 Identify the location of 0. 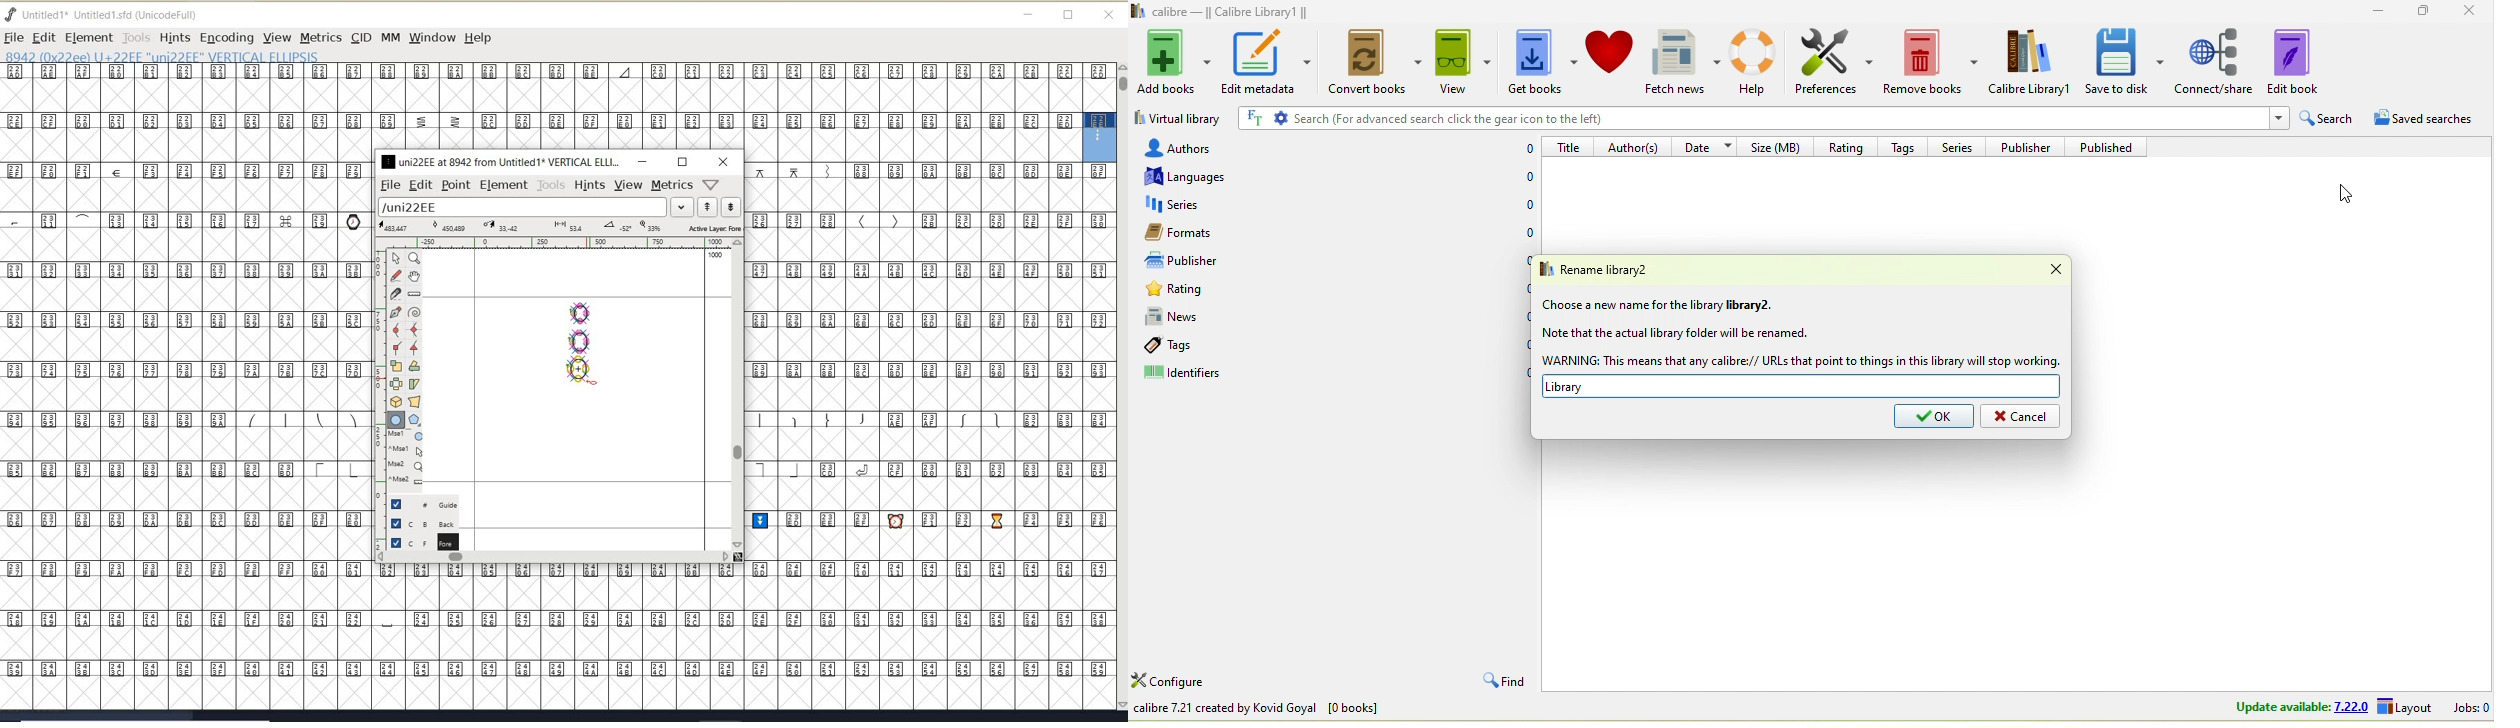
(1522, 149).